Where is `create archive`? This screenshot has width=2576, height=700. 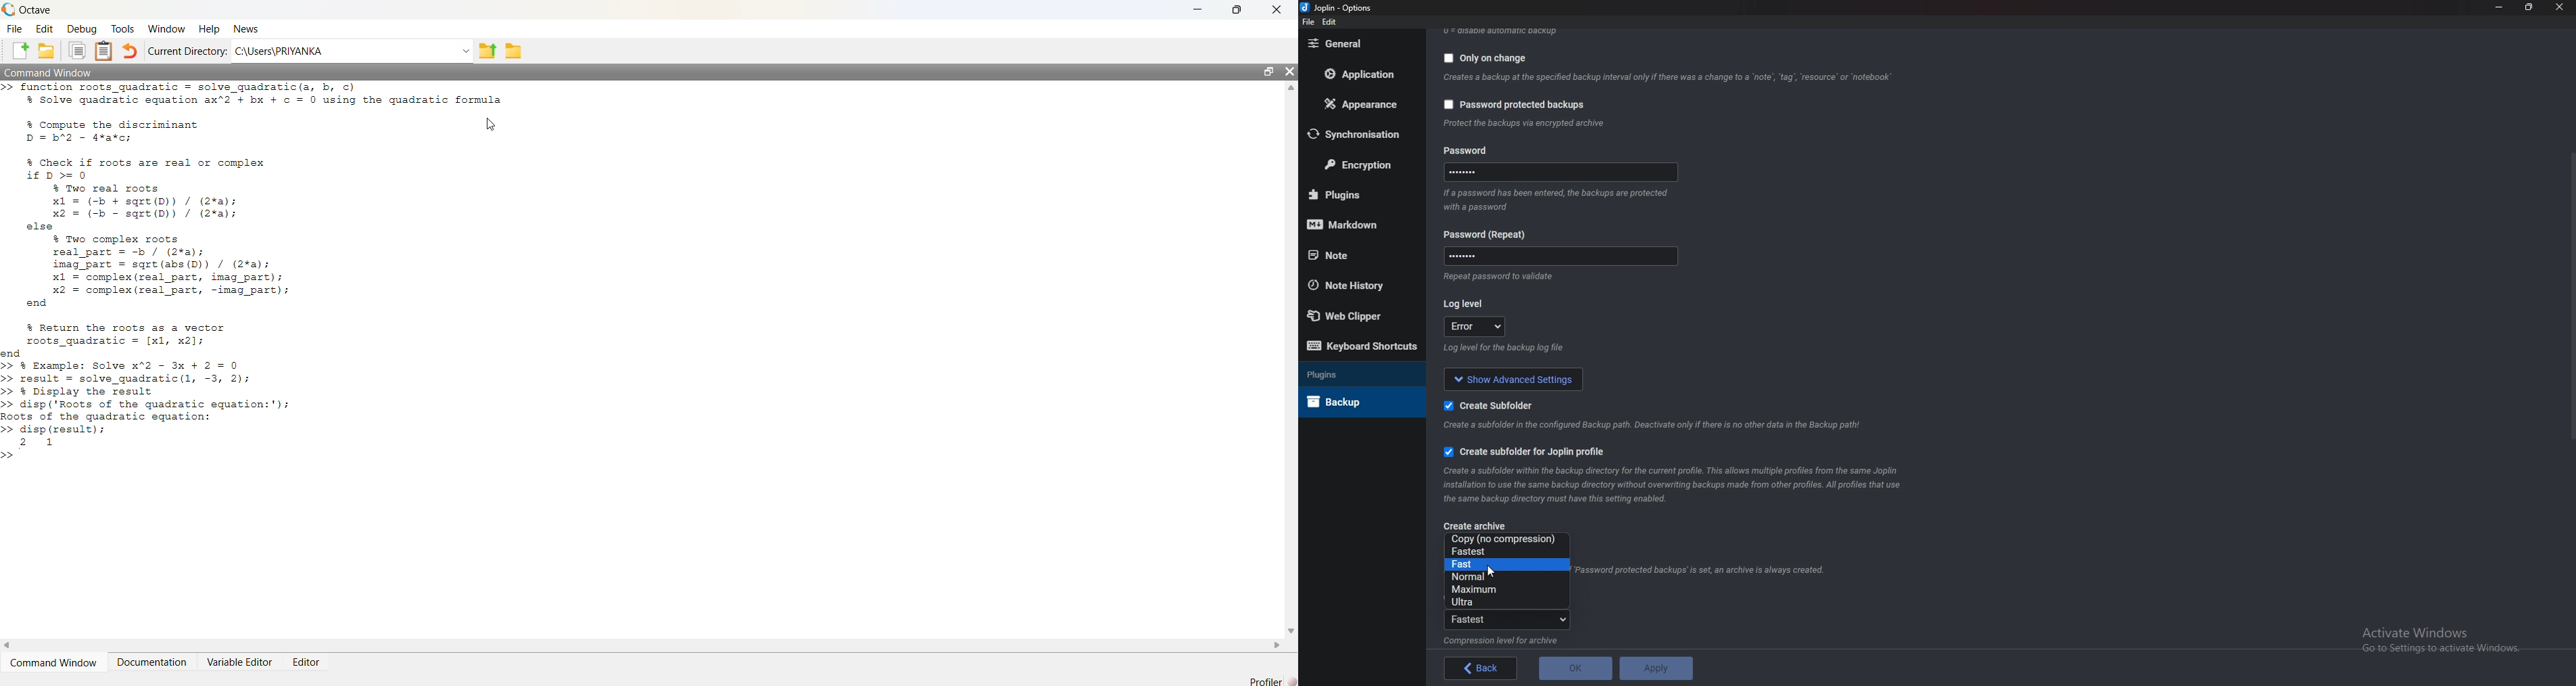 create archive is located at coordinates (1476, 529).